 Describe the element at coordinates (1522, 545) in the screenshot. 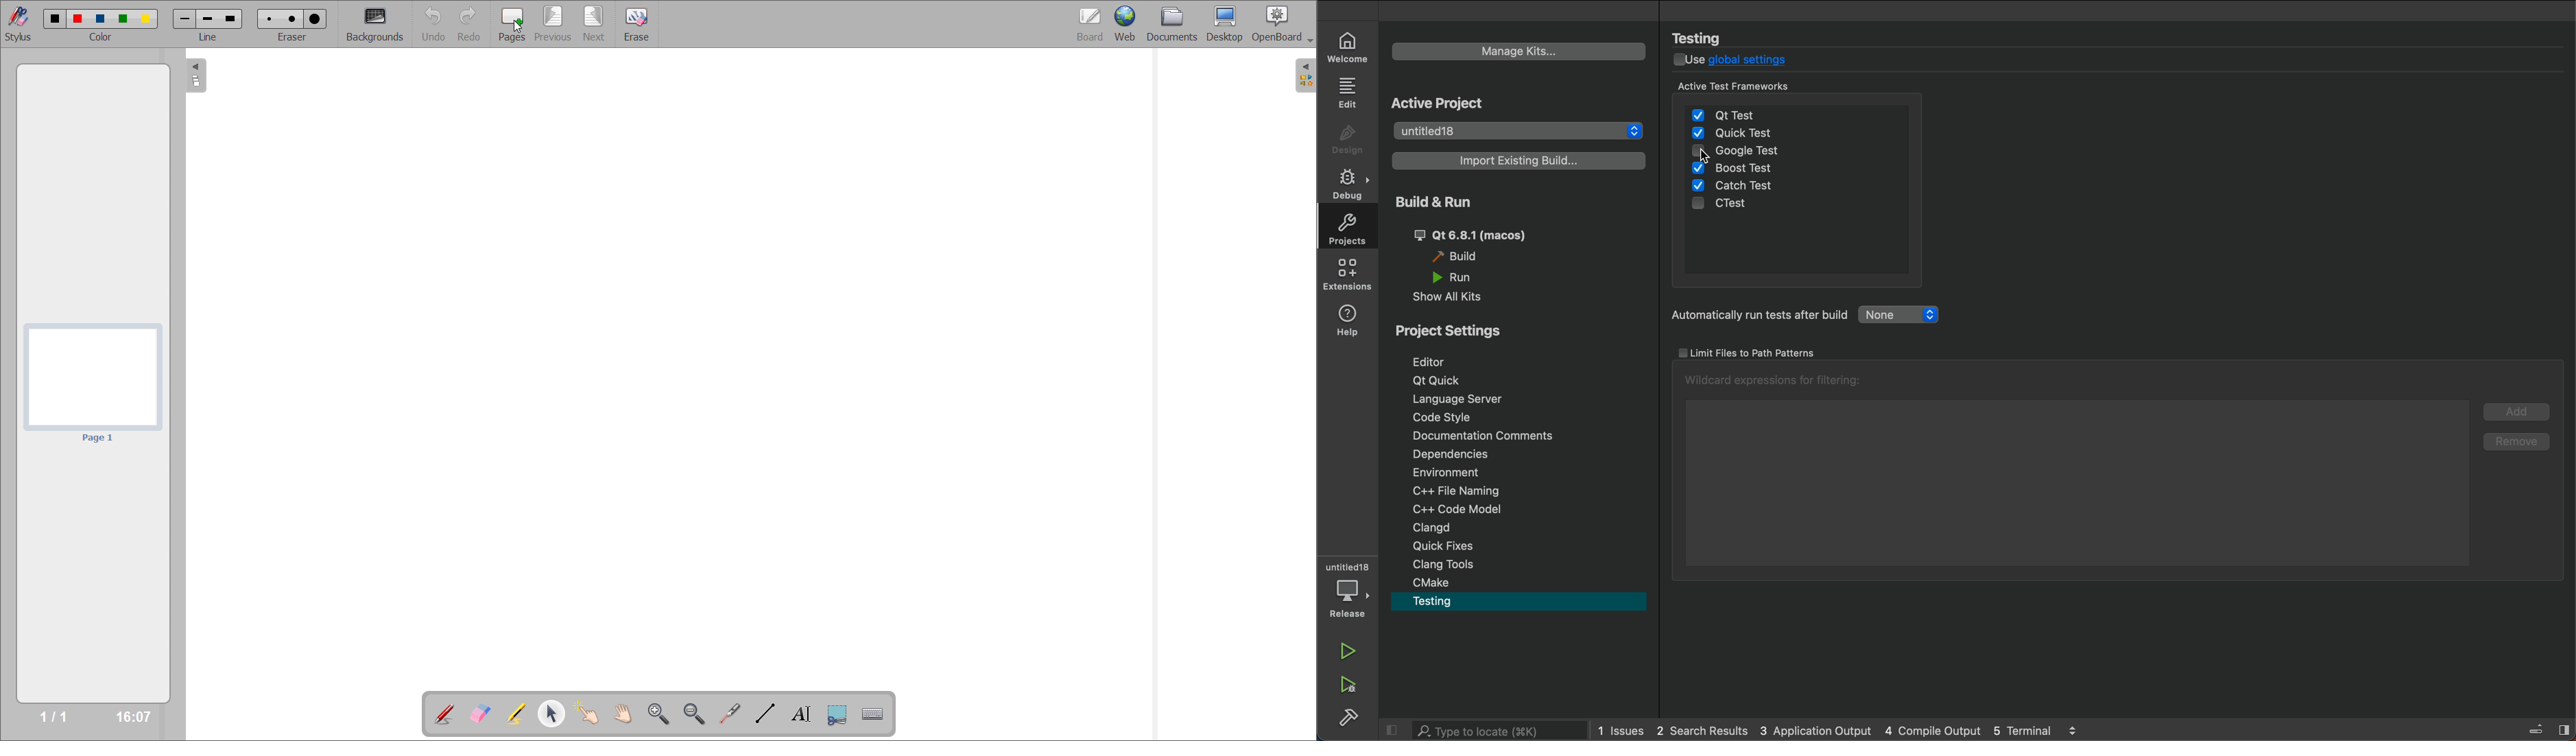

I see `quick fixes` at that location.